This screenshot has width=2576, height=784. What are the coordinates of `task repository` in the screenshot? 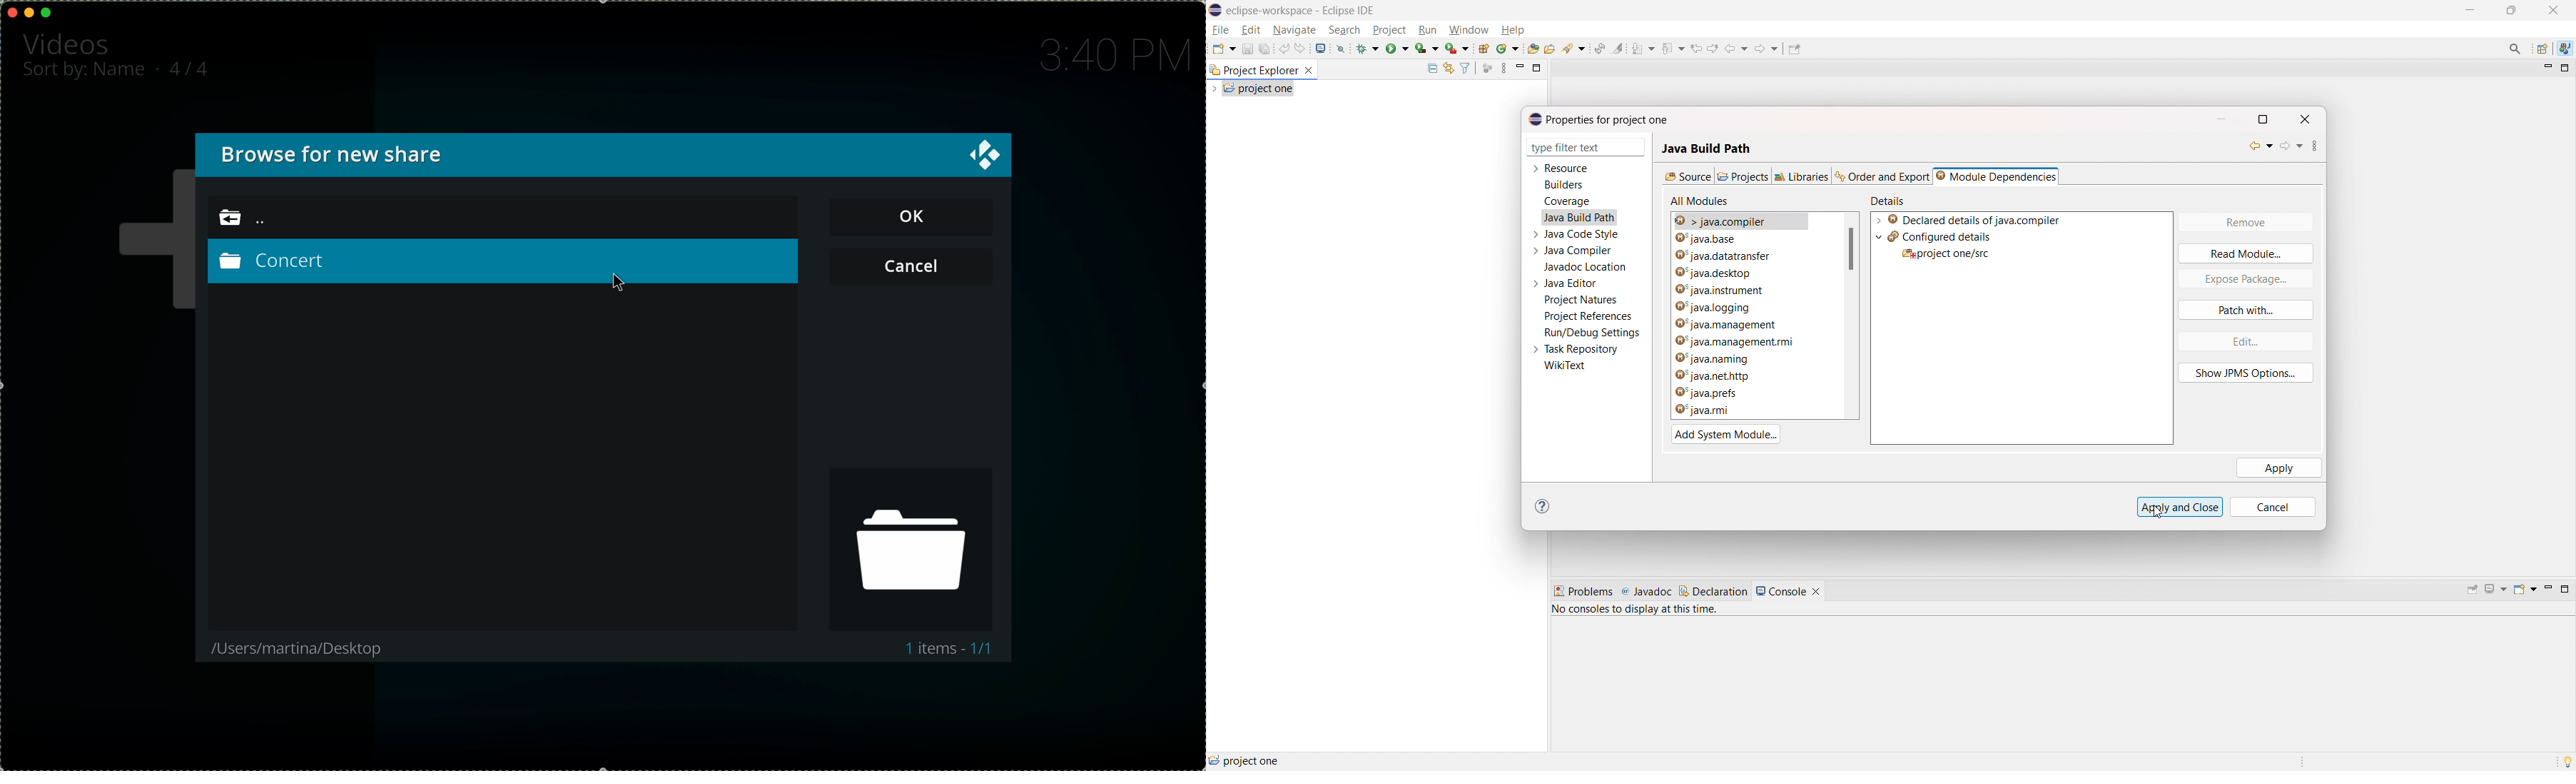 It's located at (1582, 349).